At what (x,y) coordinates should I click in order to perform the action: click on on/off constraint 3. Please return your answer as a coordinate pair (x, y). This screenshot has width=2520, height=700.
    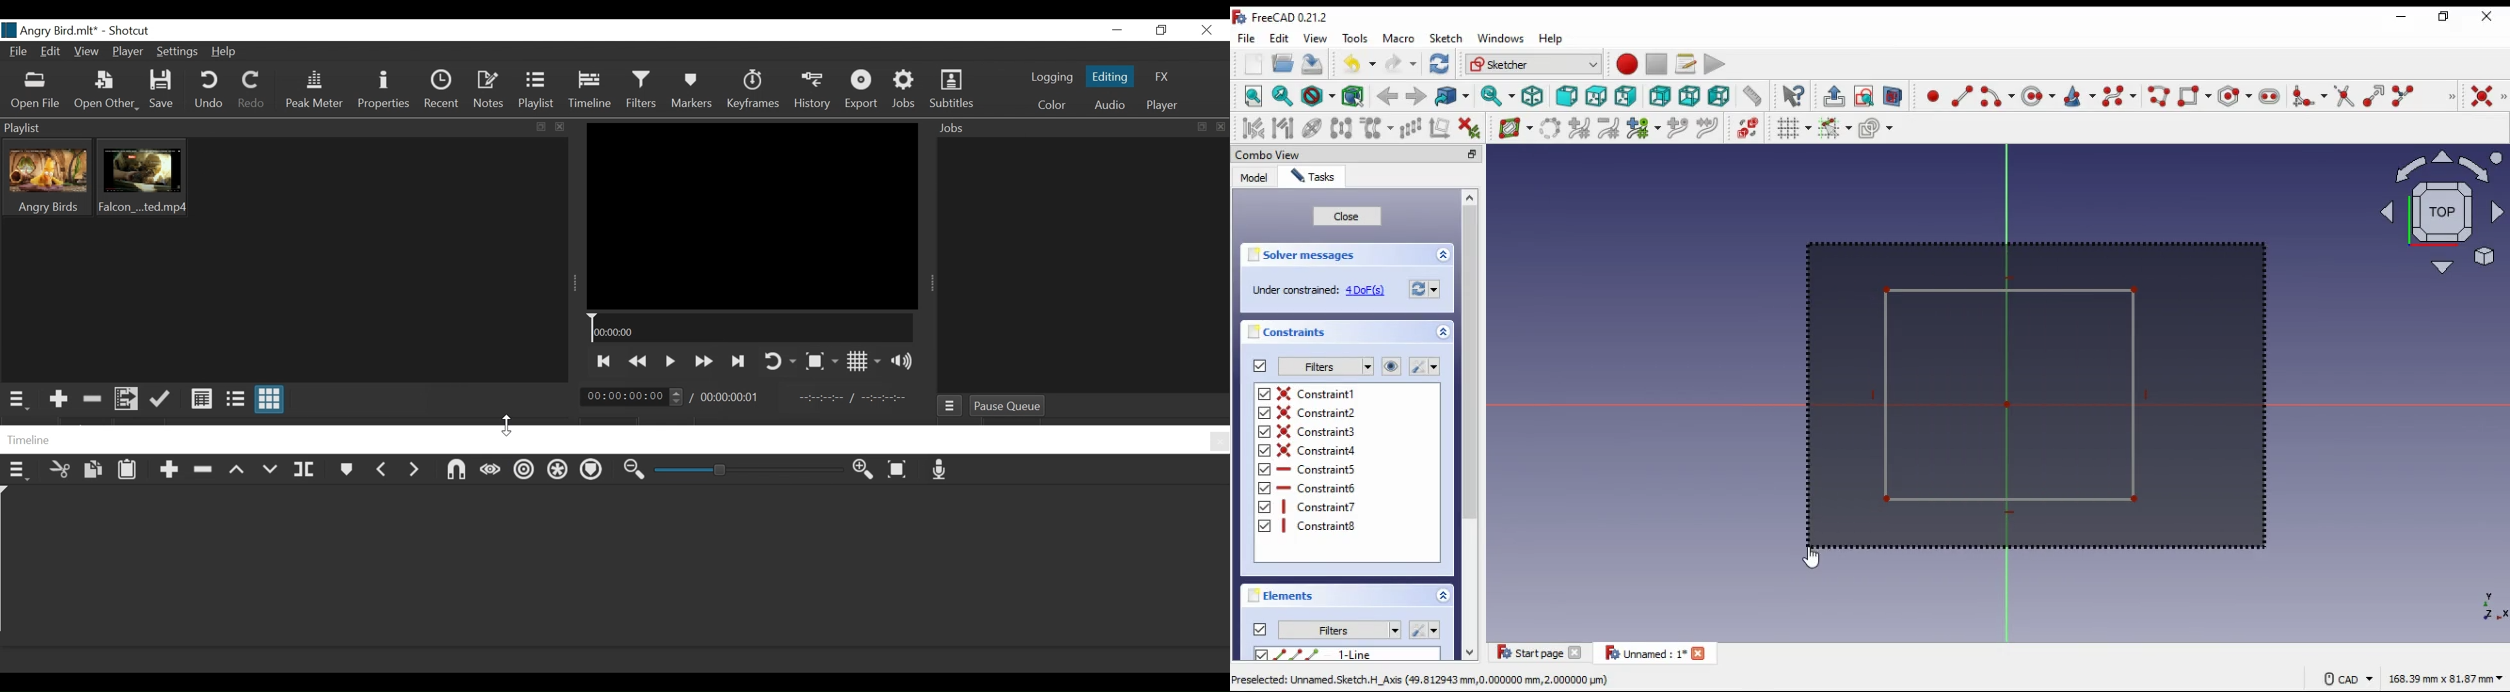
    Looking at the image, I should click on (1316, 430).